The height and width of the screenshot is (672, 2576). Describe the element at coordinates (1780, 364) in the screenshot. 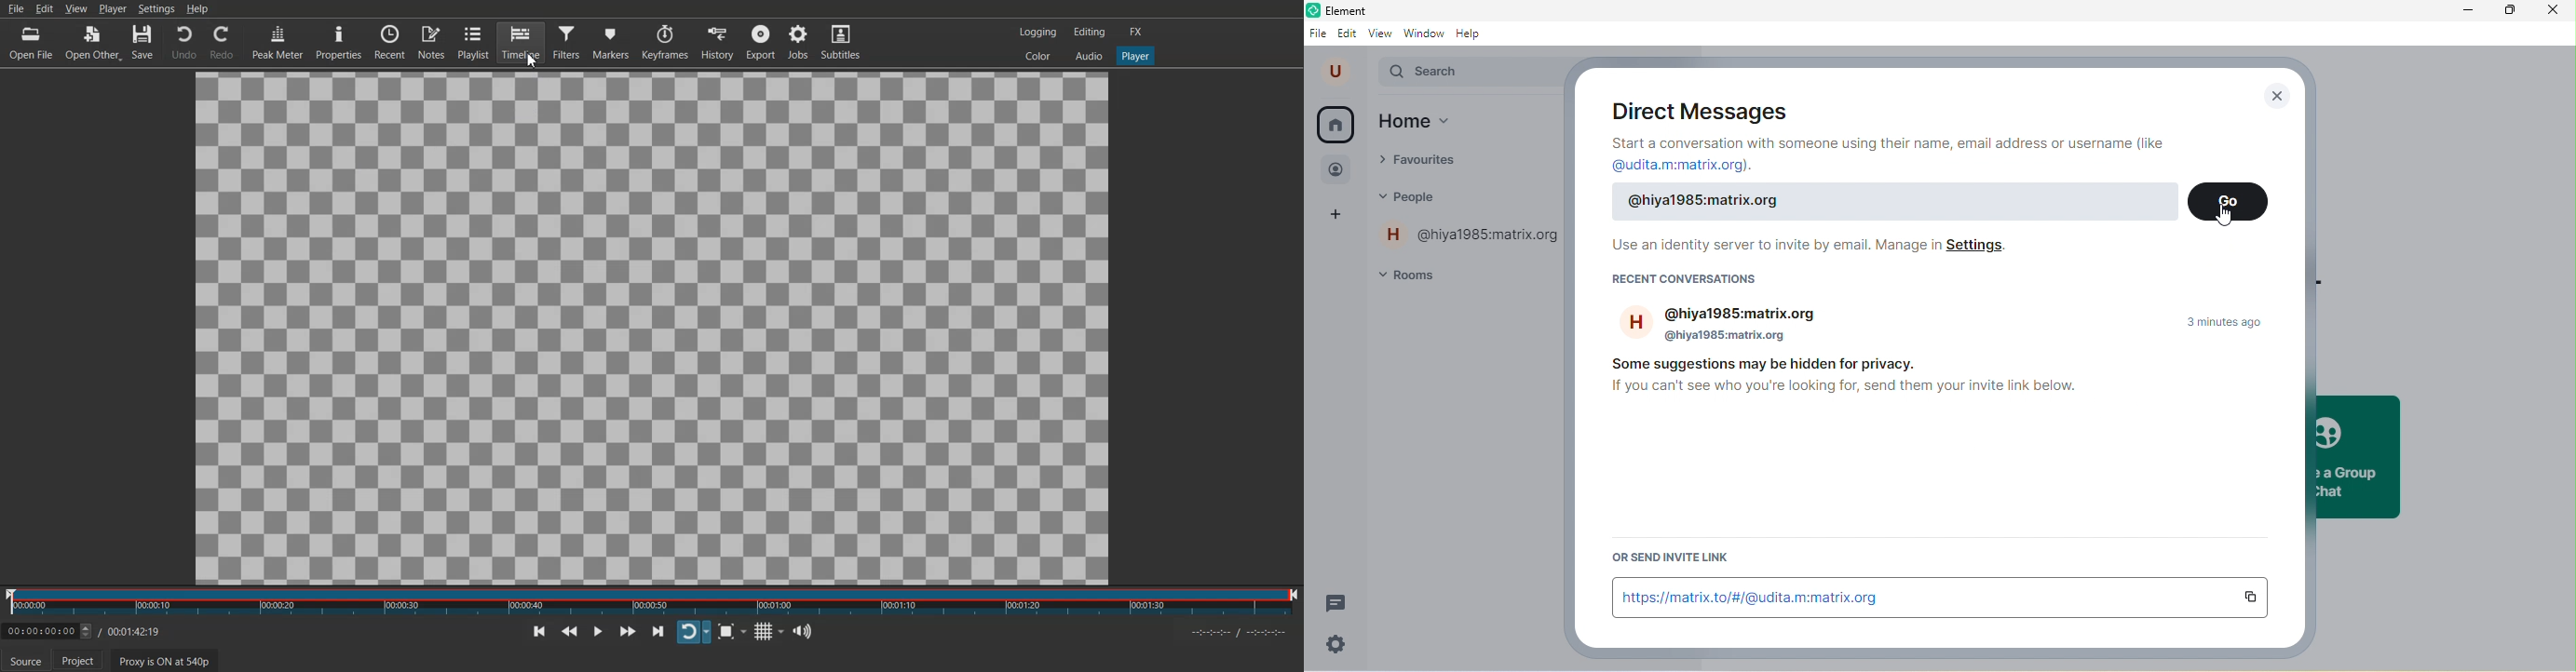

I see `Some Suggestions may be hidden..` at that location.